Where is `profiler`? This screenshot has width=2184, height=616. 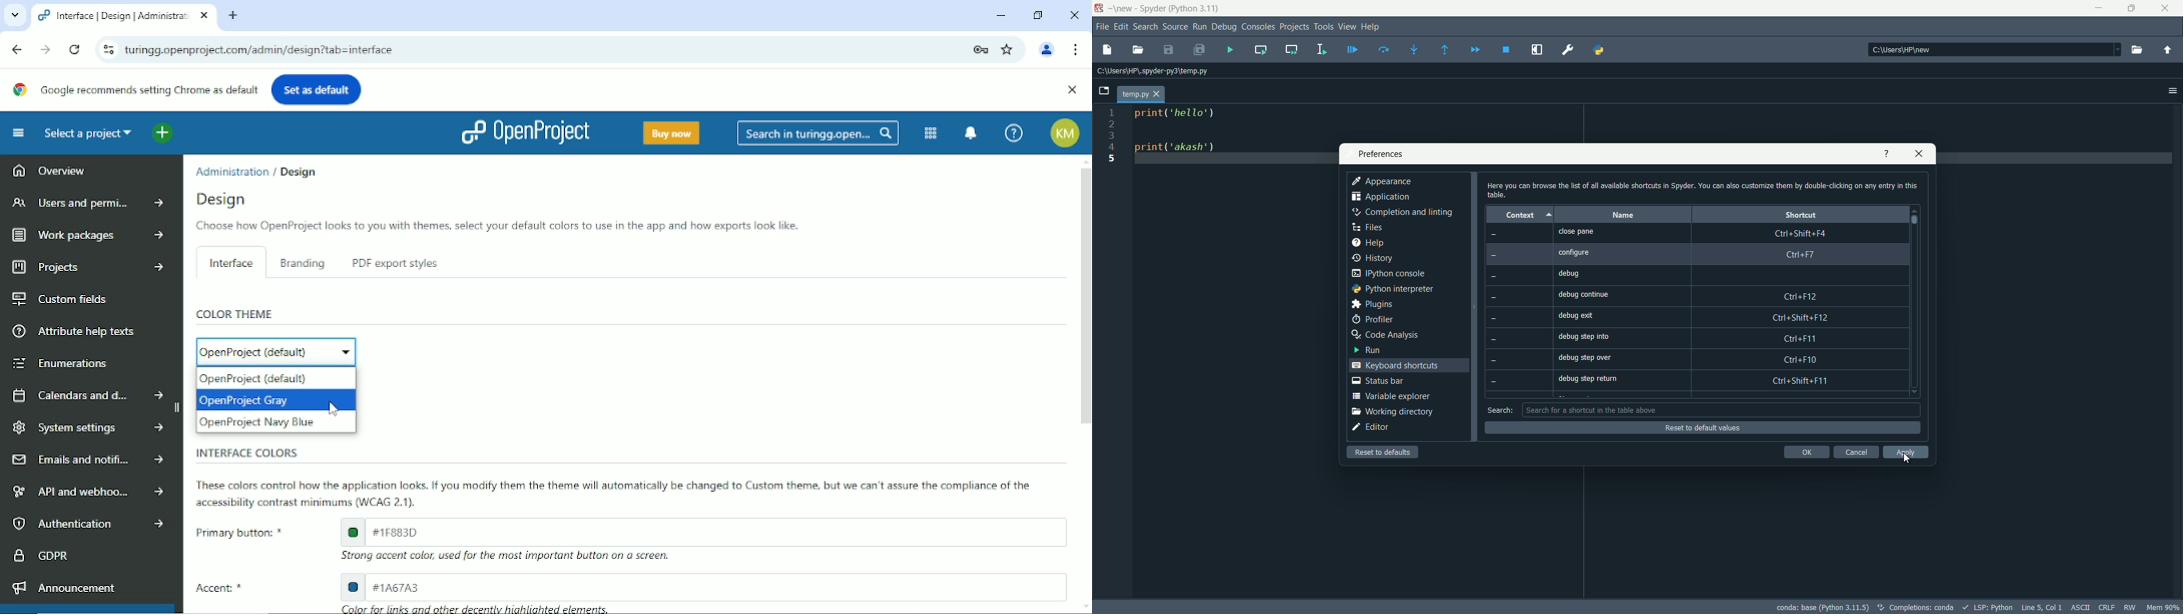
profiler is located at coordinates (1373, 320).